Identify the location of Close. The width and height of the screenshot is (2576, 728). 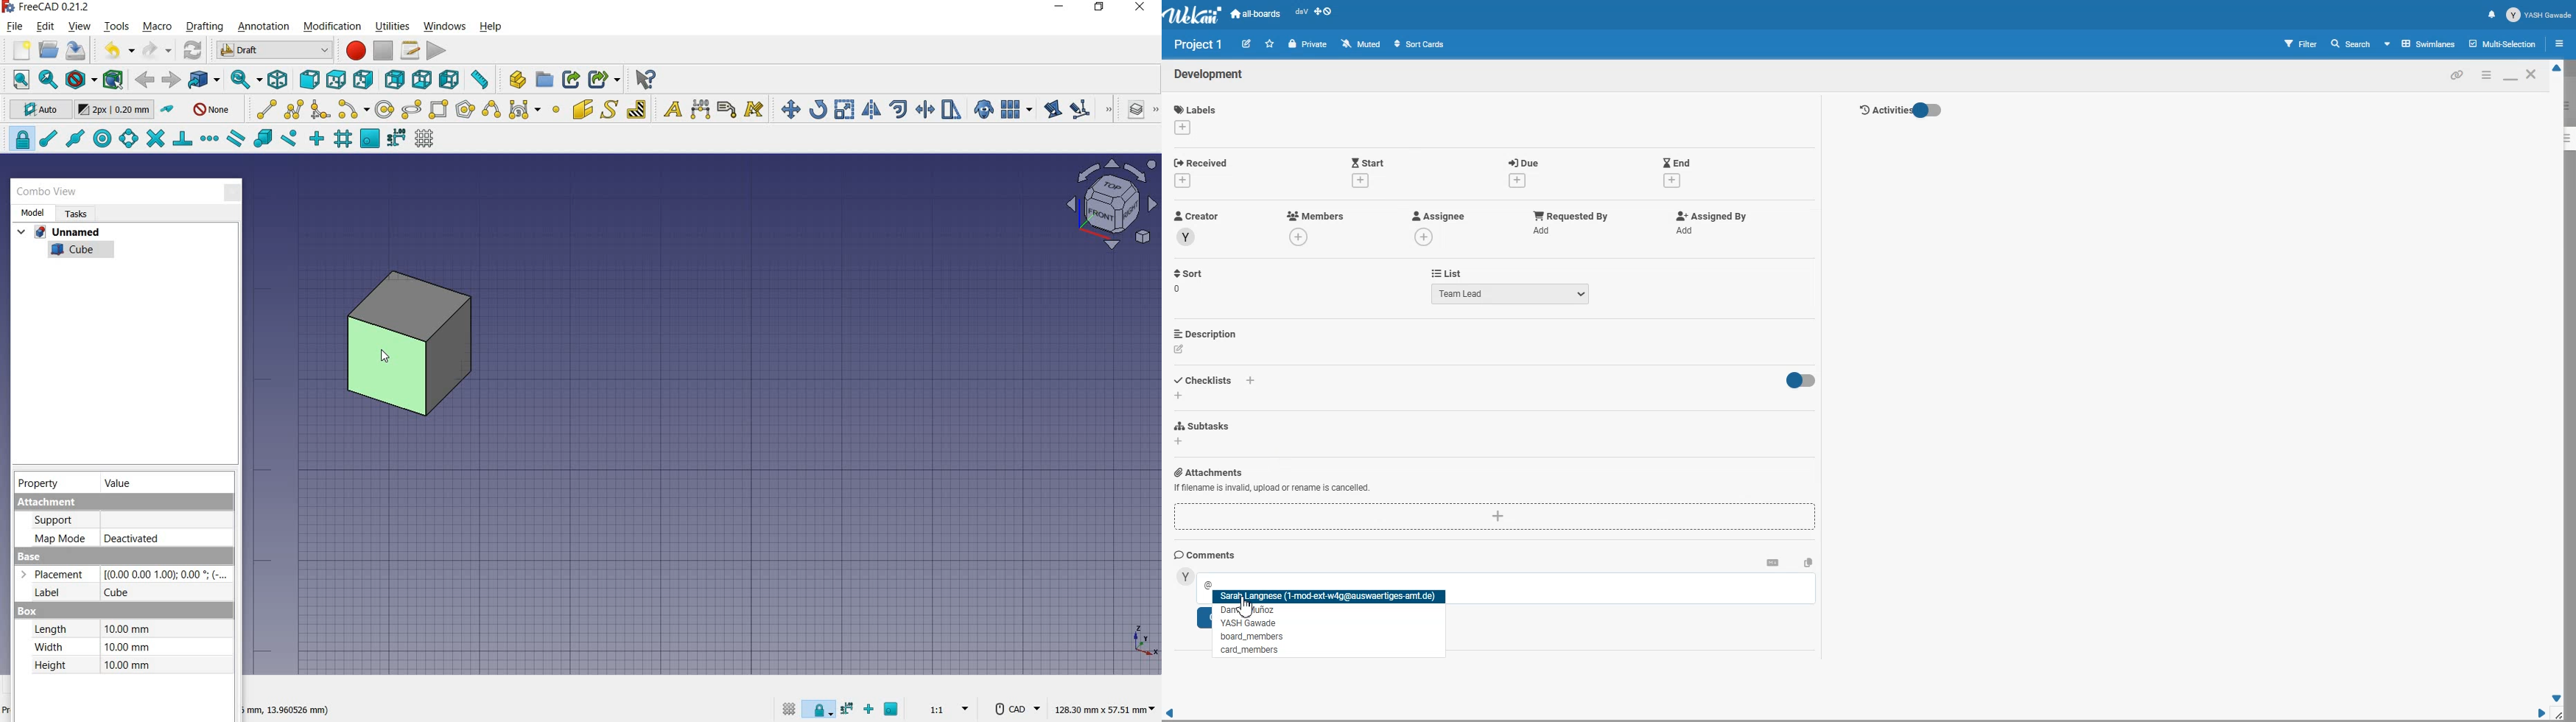
(2533, 74).